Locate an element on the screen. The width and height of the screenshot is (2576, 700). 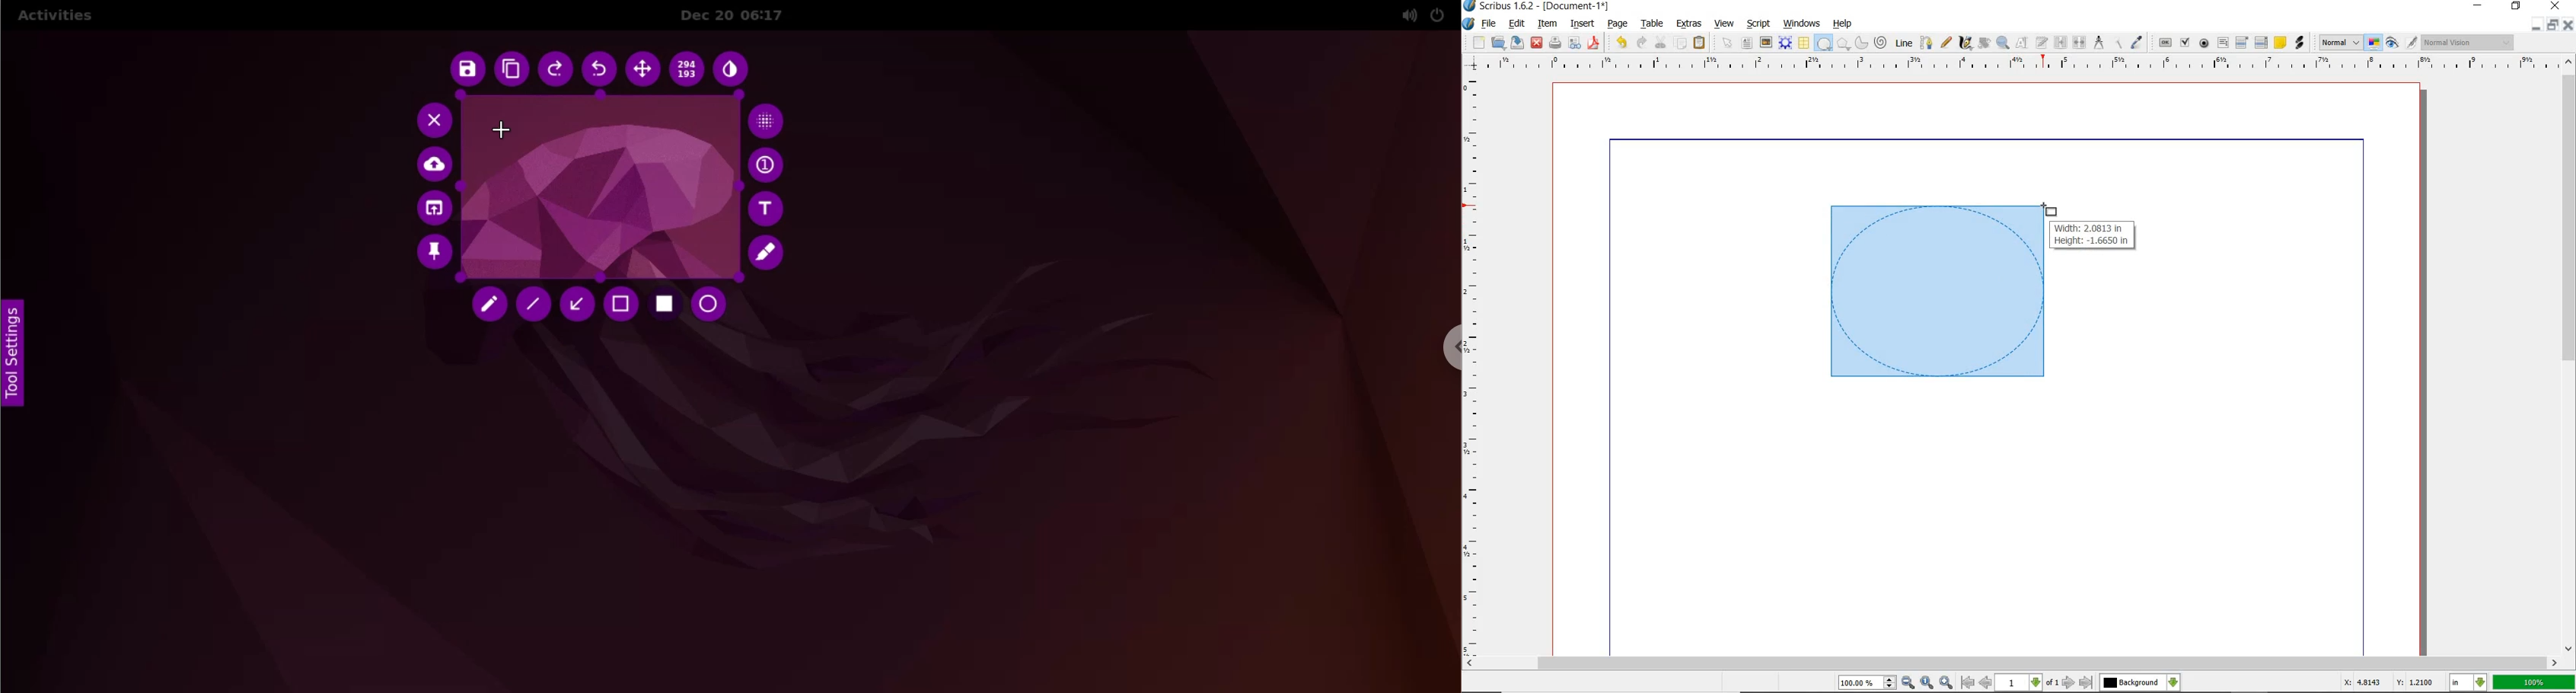
TABLE is located at coordinates (1803, 43).